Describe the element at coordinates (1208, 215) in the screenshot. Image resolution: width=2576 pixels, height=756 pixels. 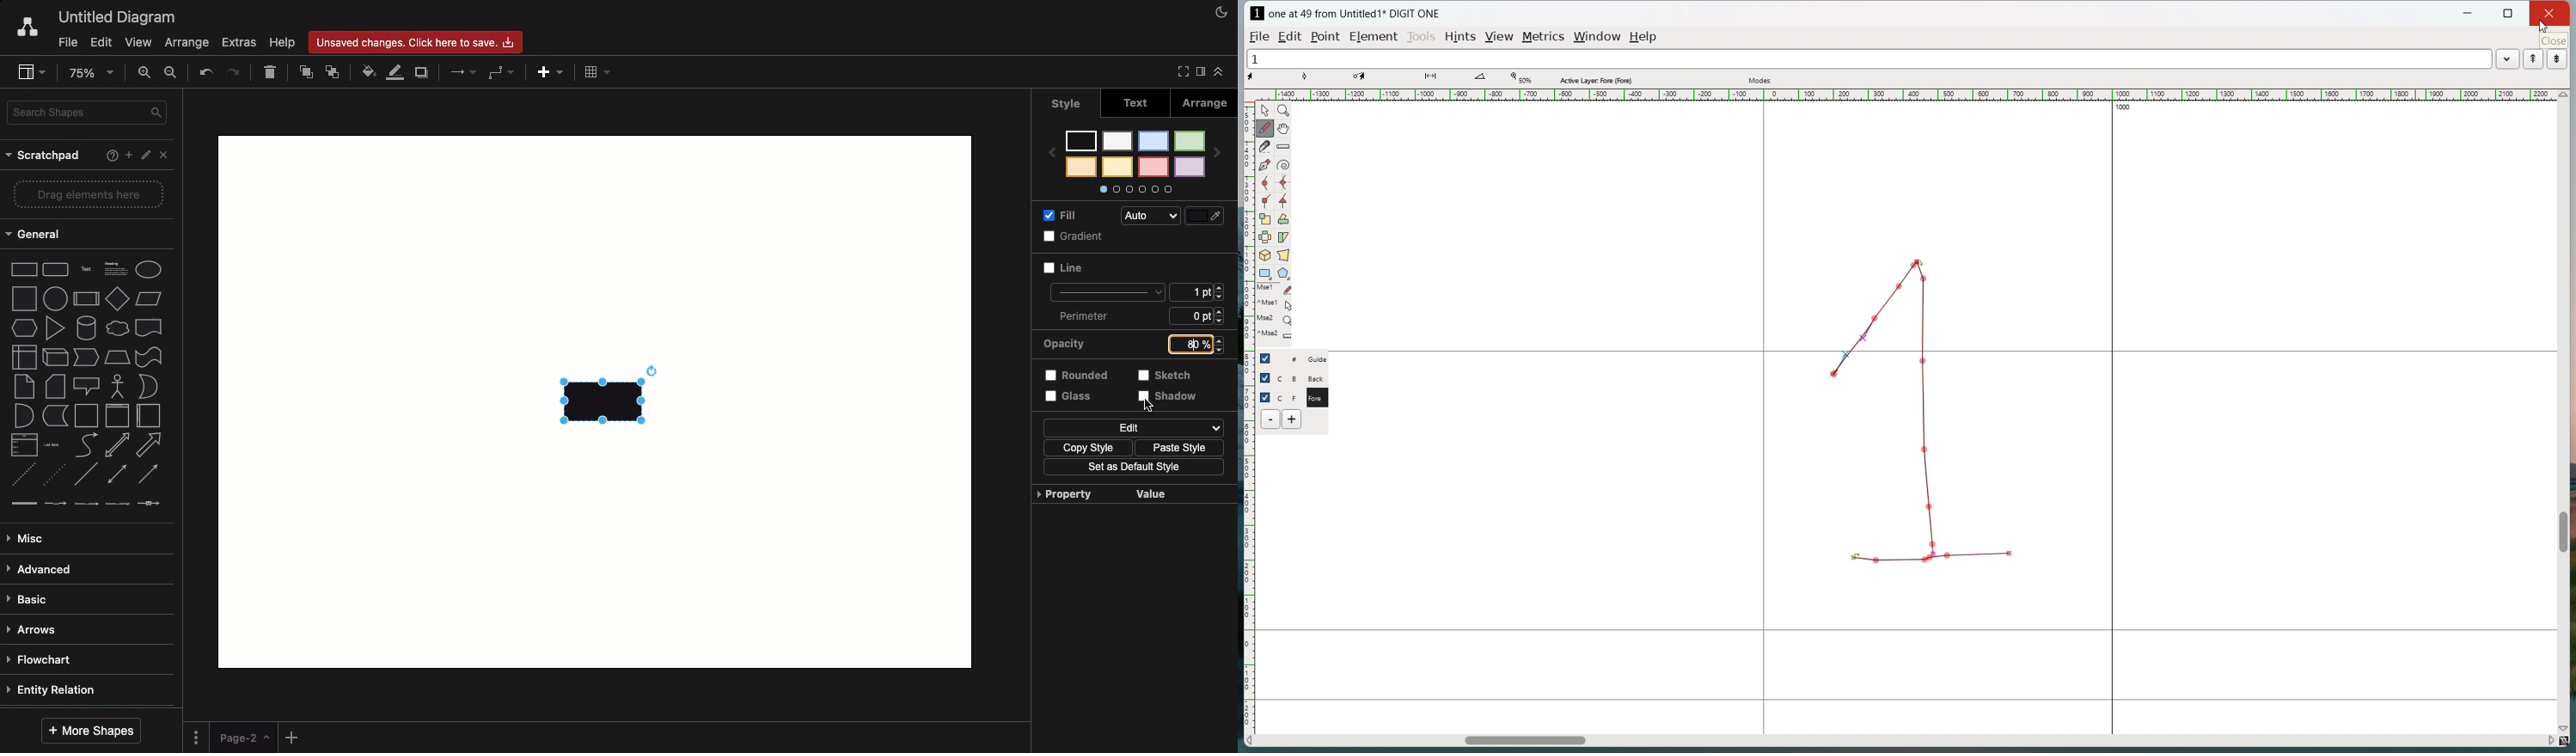
I see `Fill` at that location.